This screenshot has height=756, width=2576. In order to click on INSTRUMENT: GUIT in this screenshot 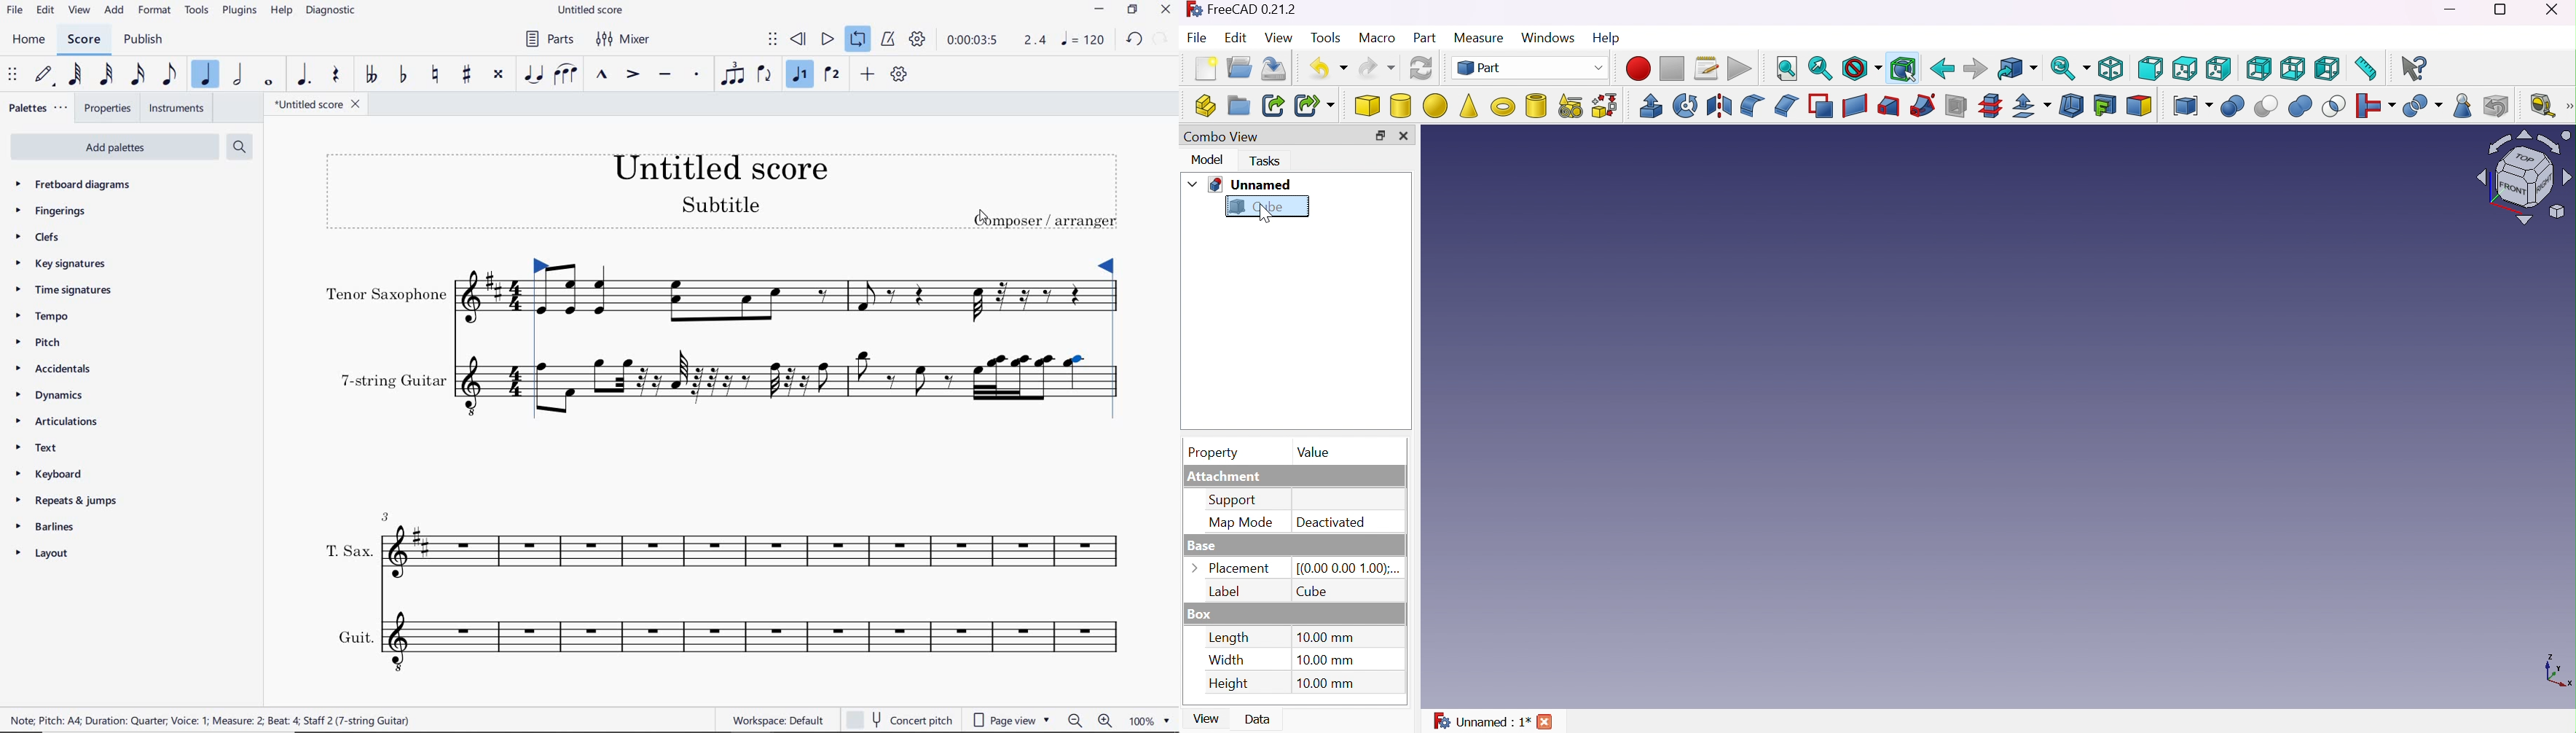, I will do `click(717, 640)`.